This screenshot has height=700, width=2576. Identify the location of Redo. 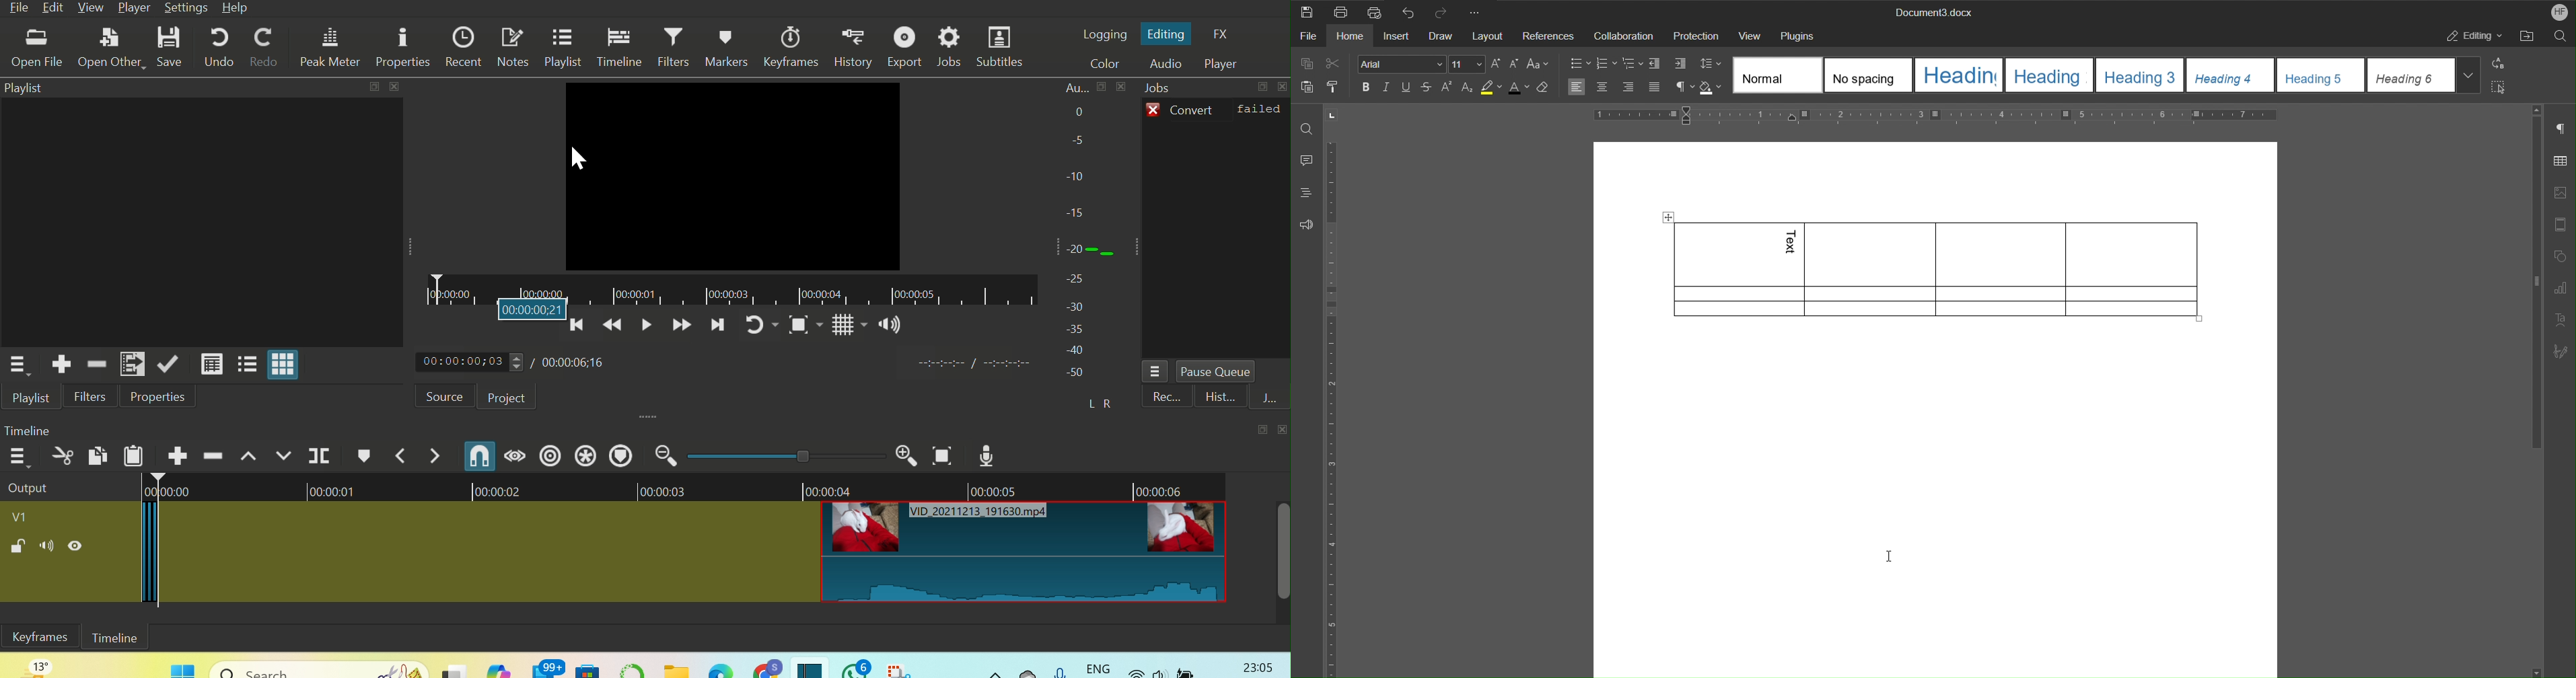
(266, 44).